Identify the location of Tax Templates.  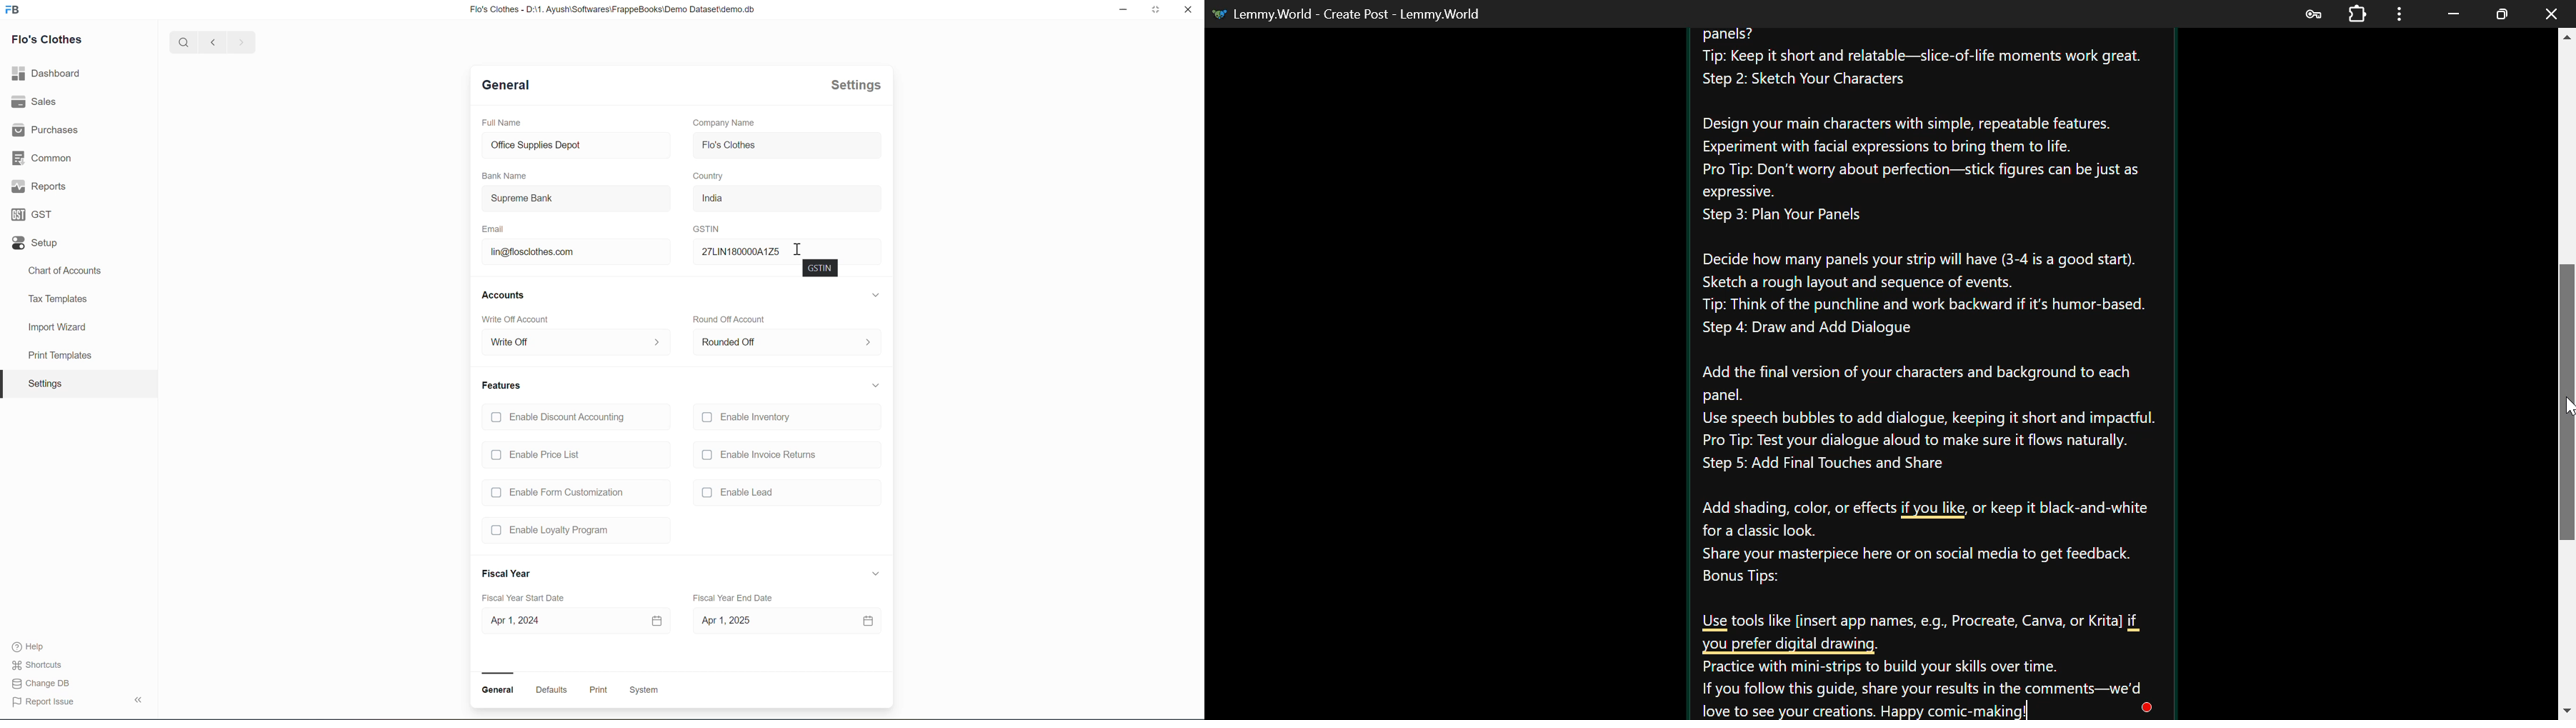
(57, 300).